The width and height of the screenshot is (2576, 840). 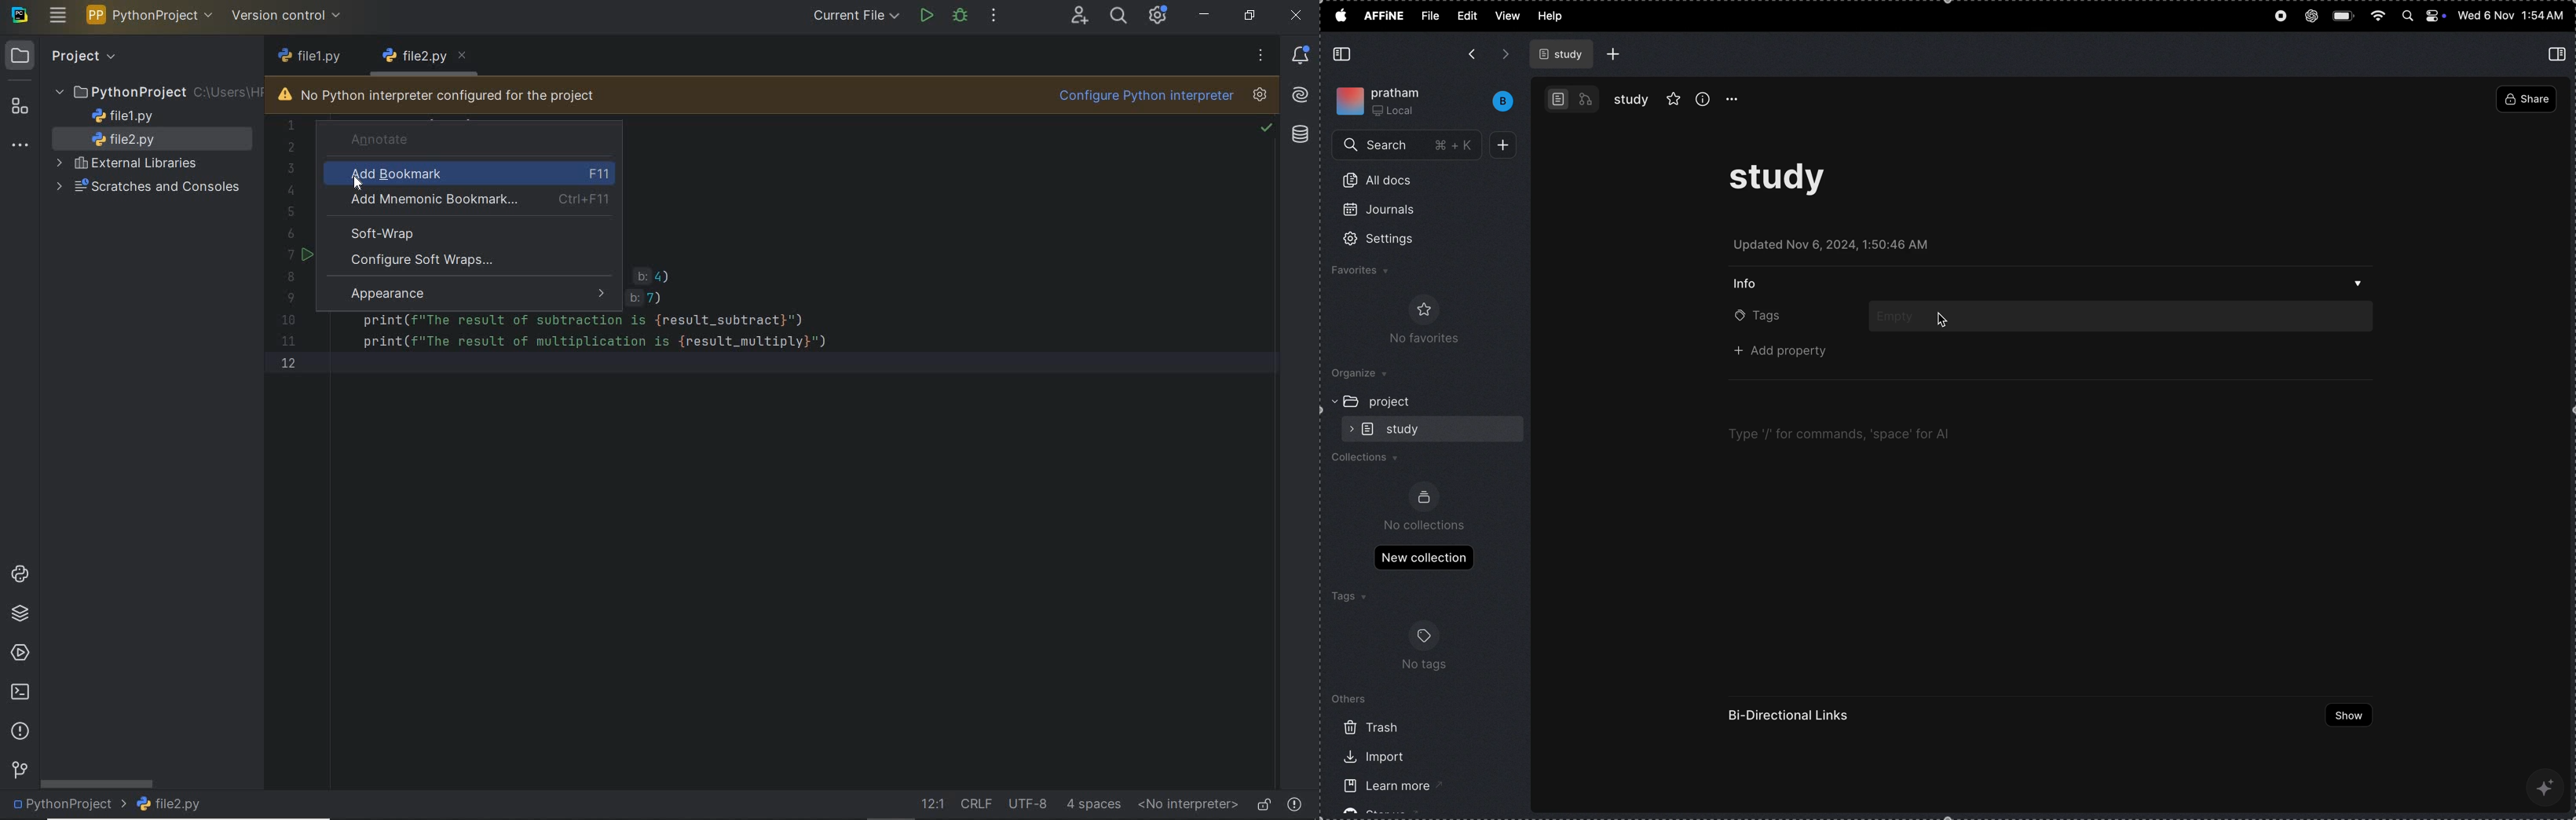 What do you see at coordinates (1386, 214) in the screenshot?
I see `journals` at bounding box center [1386, 214].